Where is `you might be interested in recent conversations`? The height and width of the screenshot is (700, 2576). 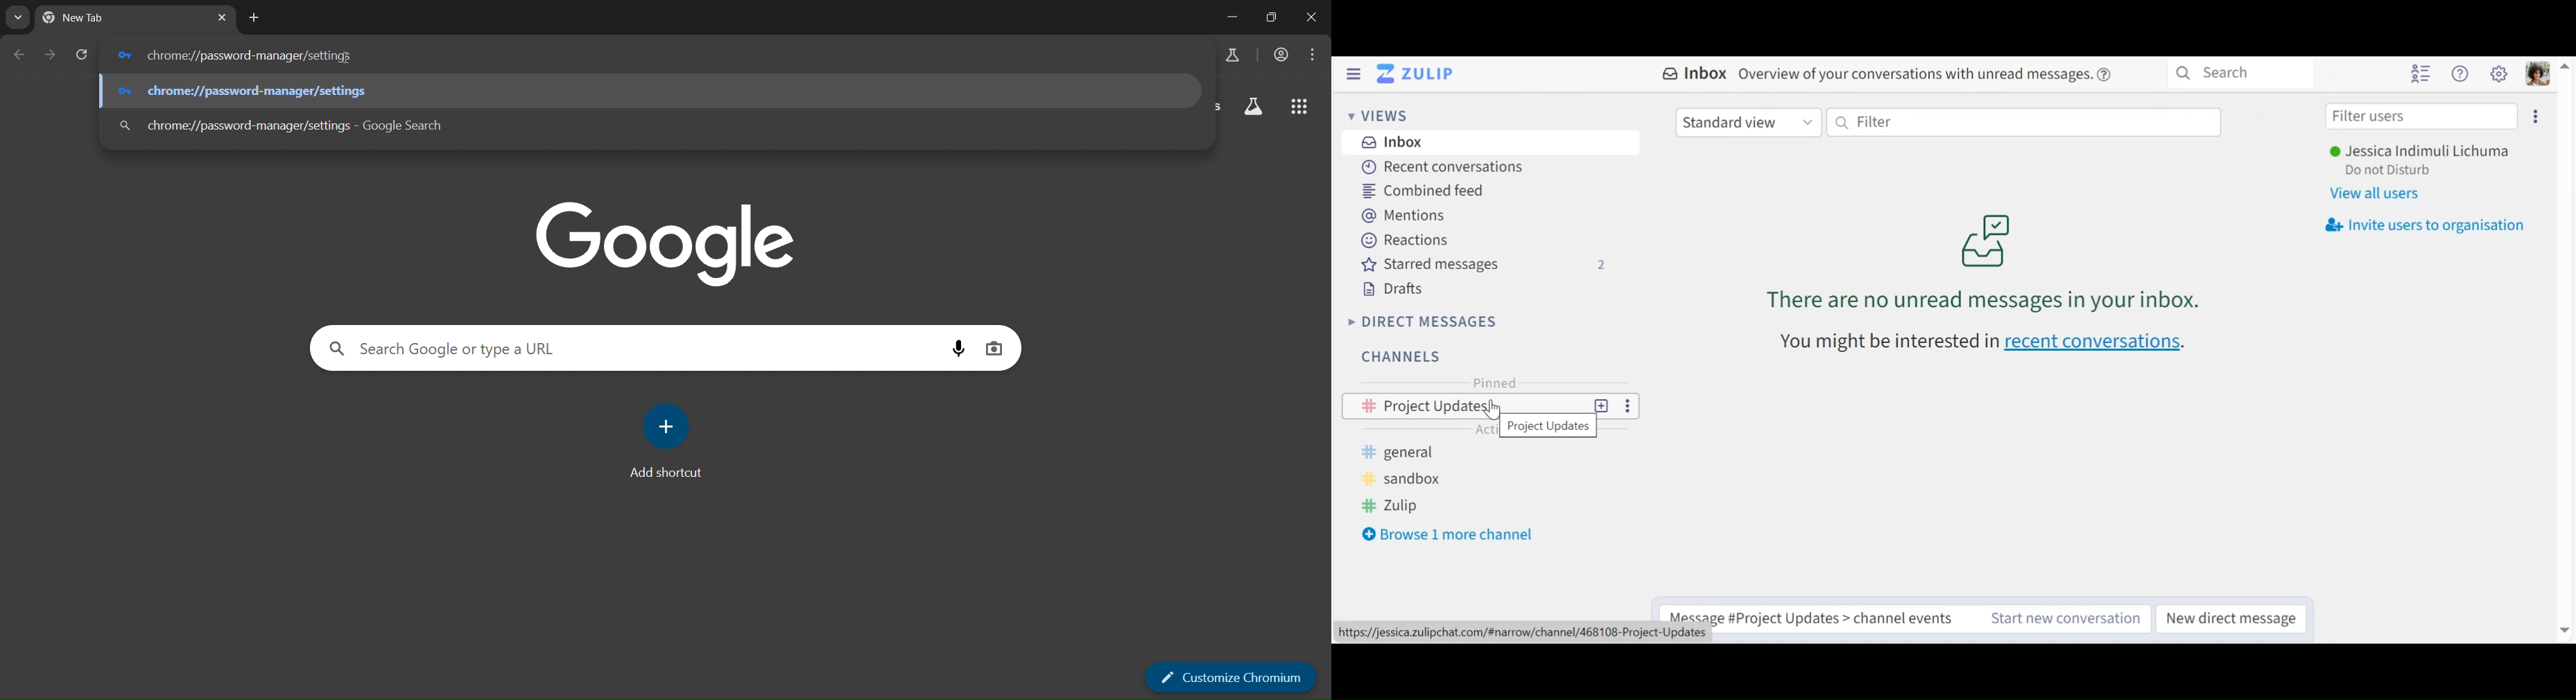 you might be interested in recent conversations is located at coordinates (1988, 340).